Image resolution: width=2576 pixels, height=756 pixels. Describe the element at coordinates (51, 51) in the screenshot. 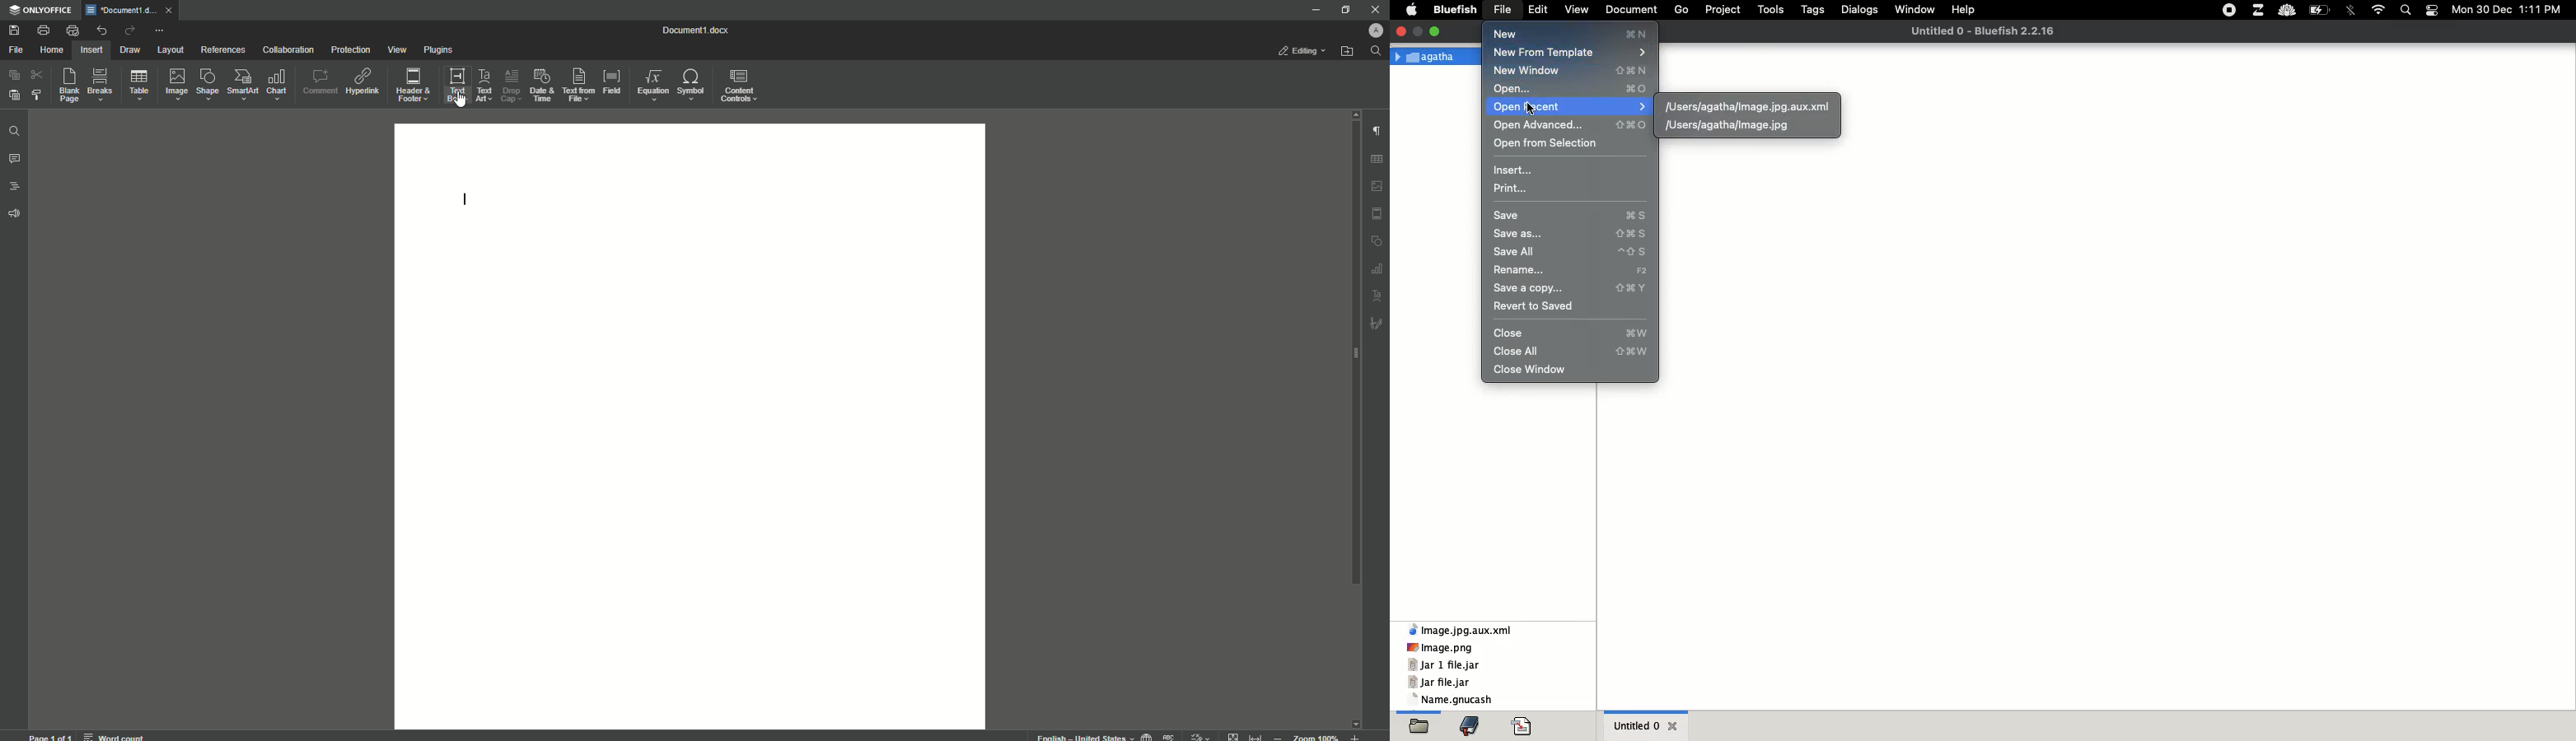

I see `Home` at that location.